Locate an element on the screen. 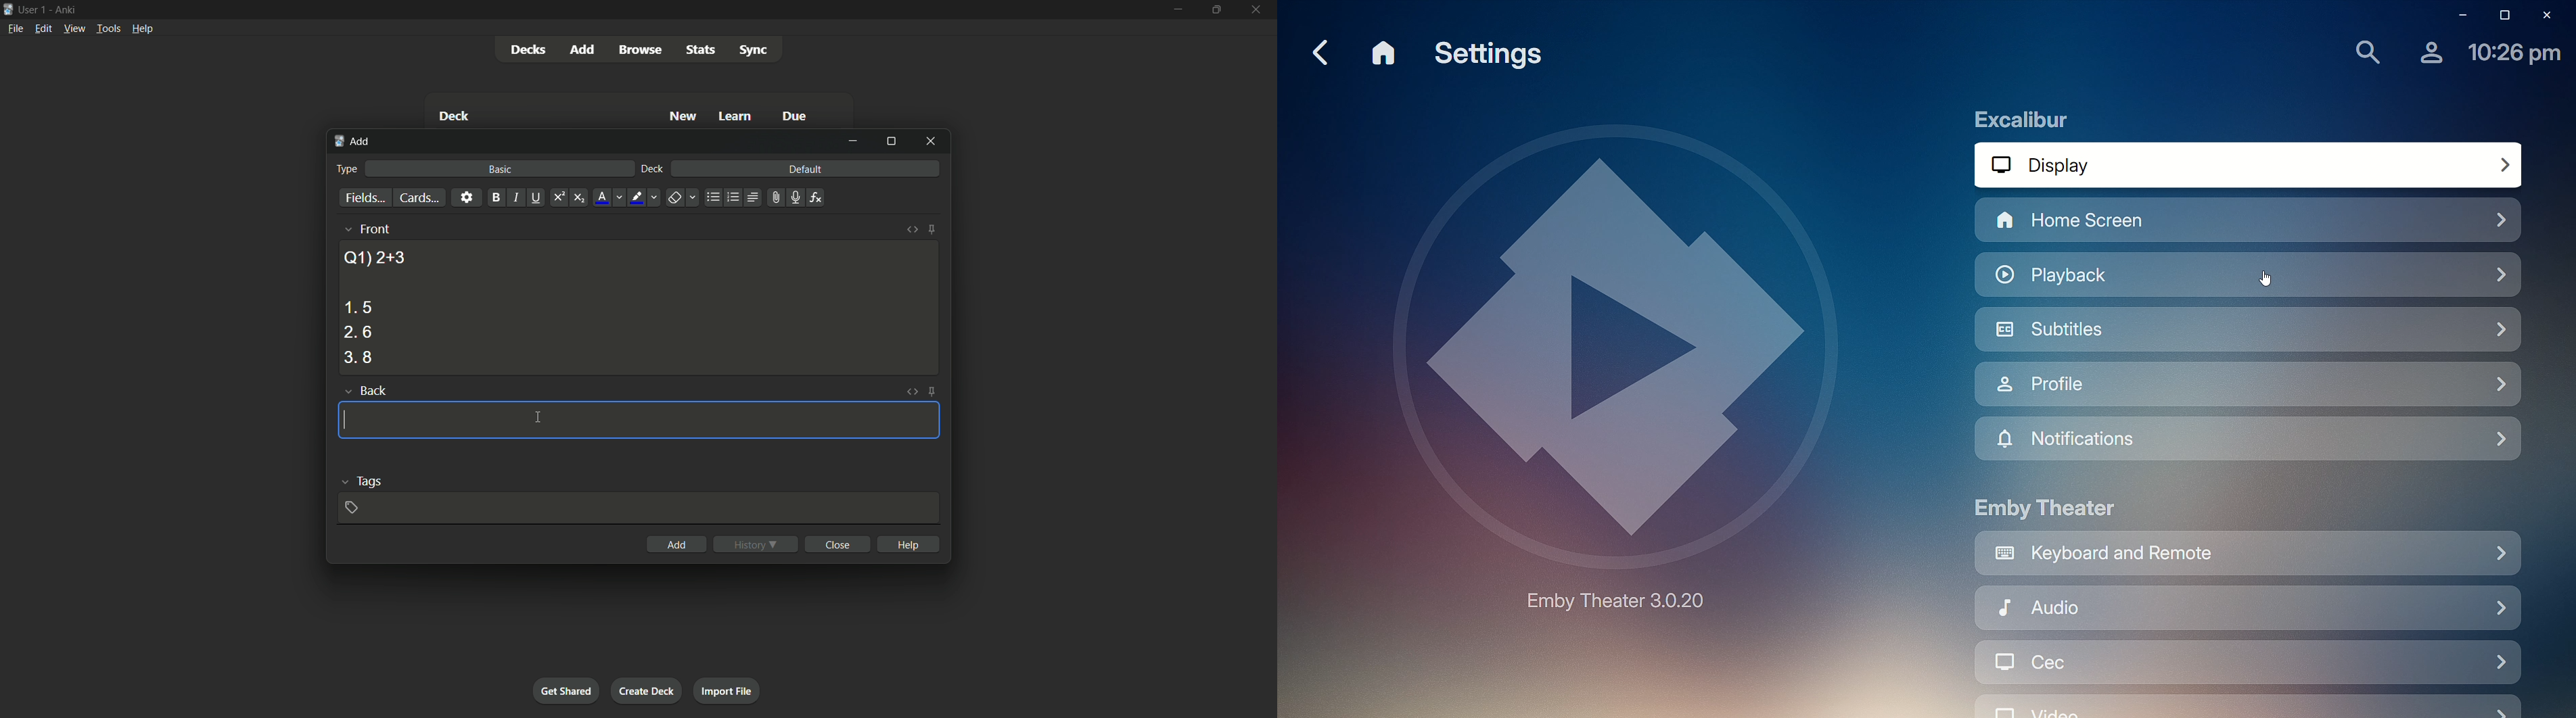  font color is located at coordinates (603, 197).